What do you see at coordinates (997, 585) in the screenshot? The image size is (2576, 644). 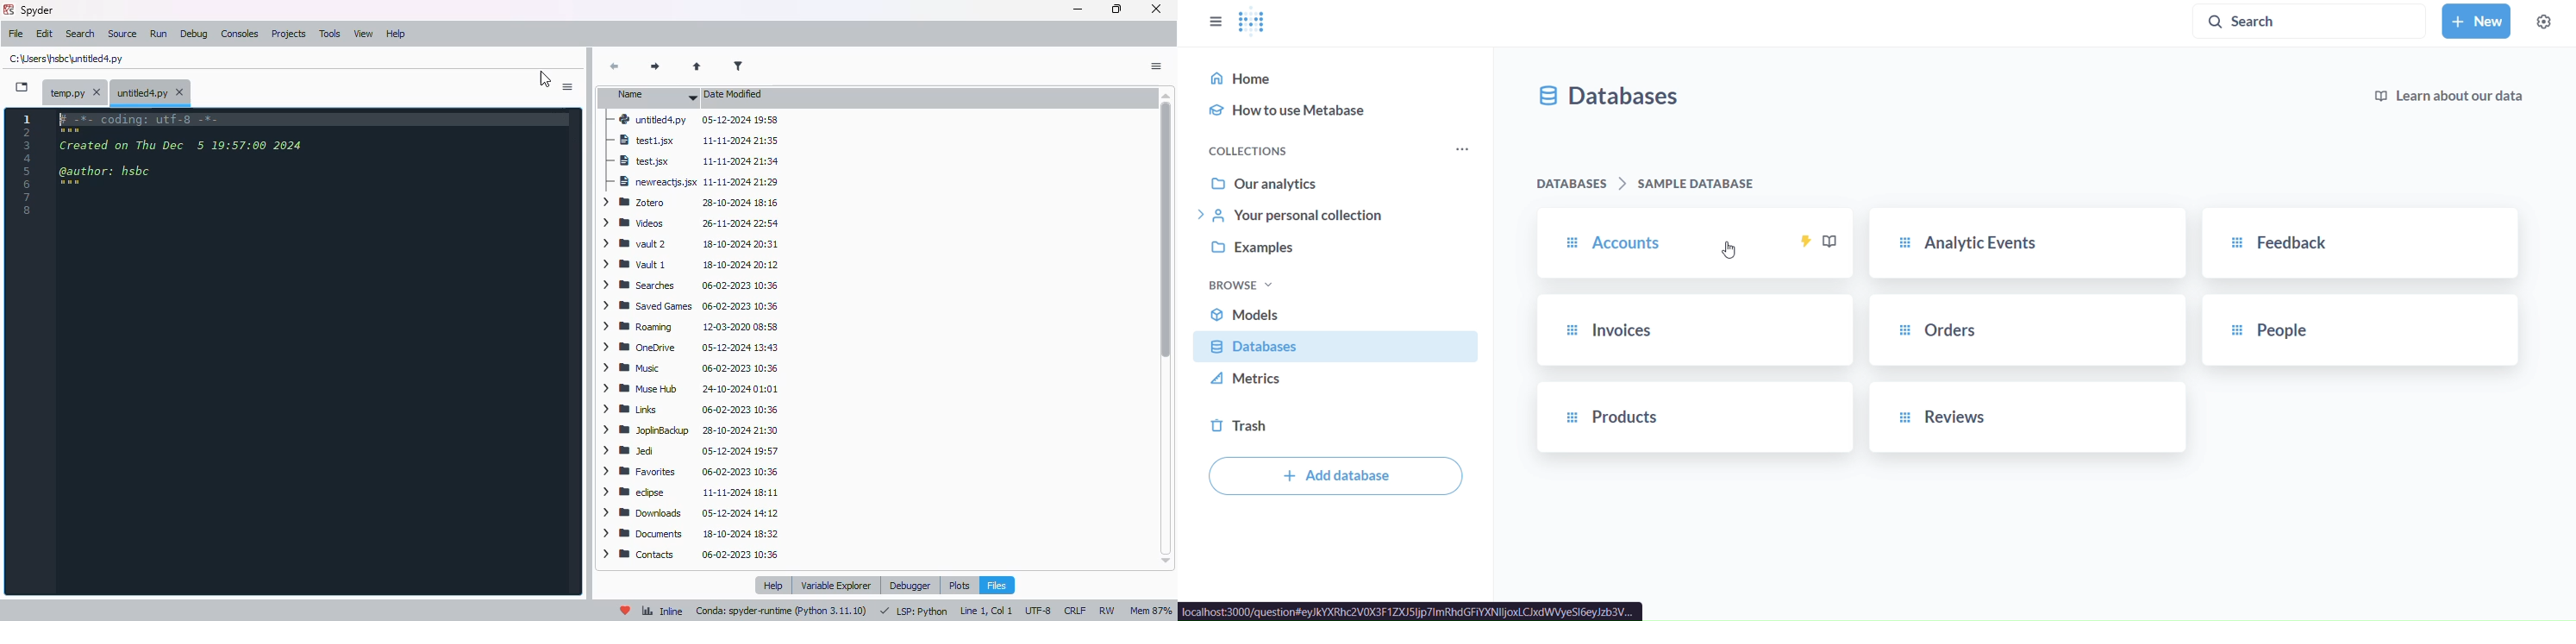 I see `files` at bounding box center [997, 585].